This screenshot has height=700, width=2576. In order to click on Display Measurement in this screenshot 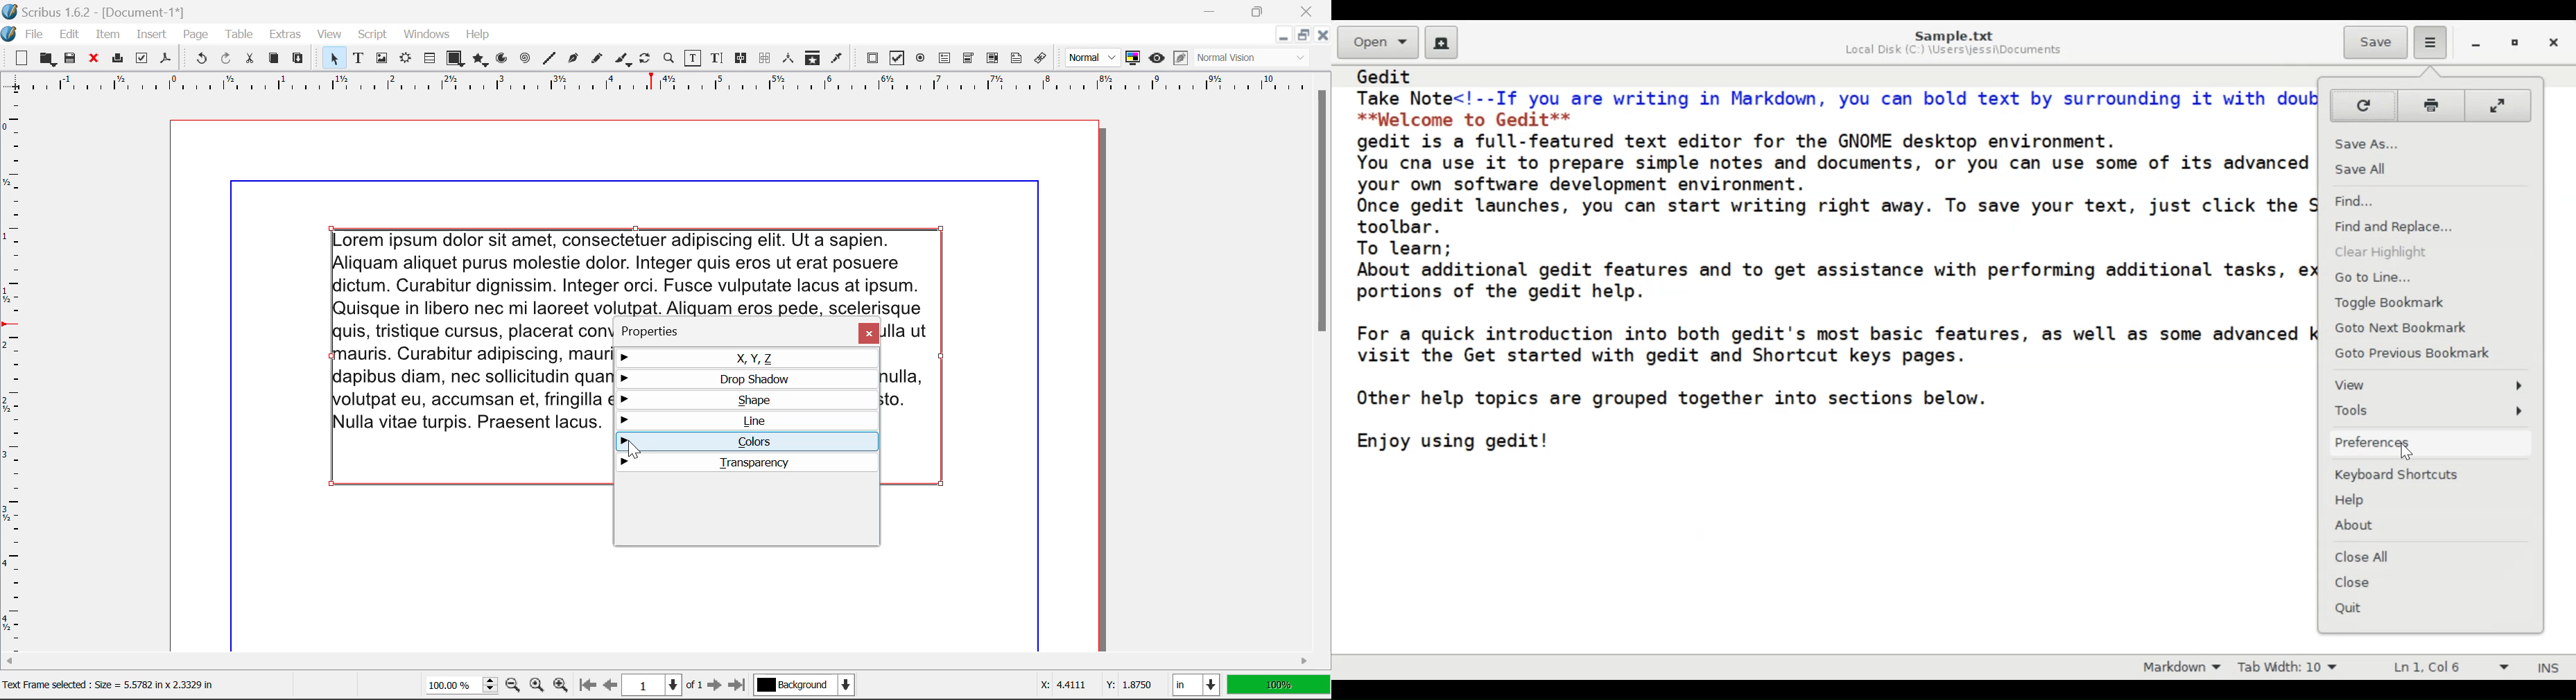, I will do `click(1279, 685)`.